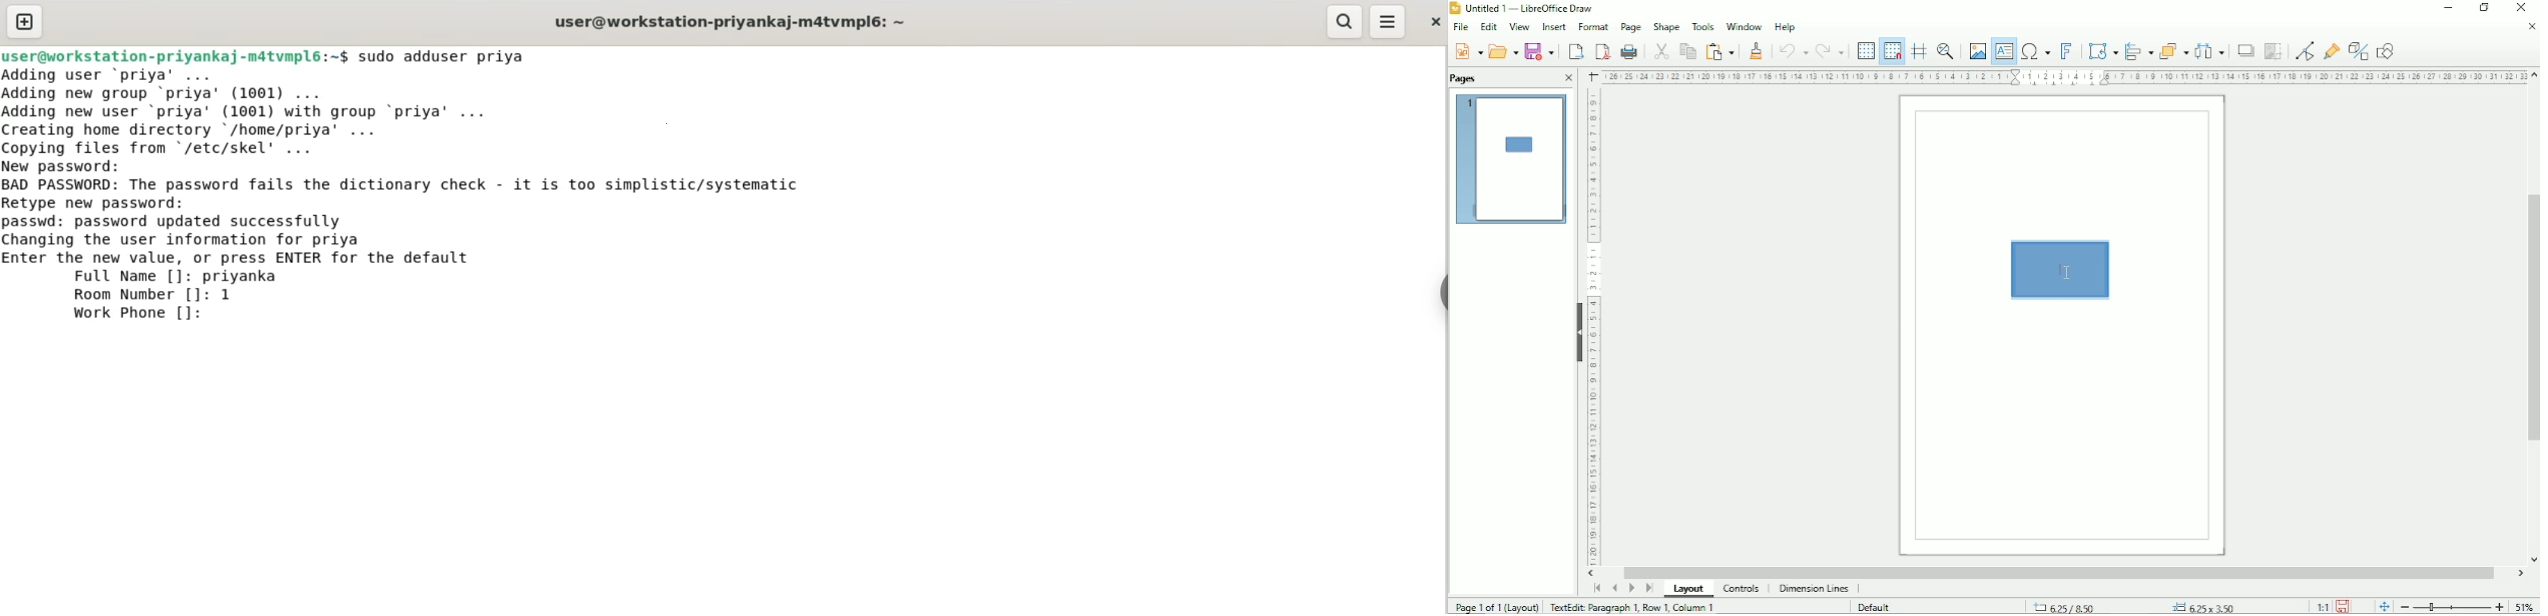 The height and width of the screenshot is (616, 2548). Describe the element at coordinates (1593, 26) in the screenshot. I see `Format` at that location.